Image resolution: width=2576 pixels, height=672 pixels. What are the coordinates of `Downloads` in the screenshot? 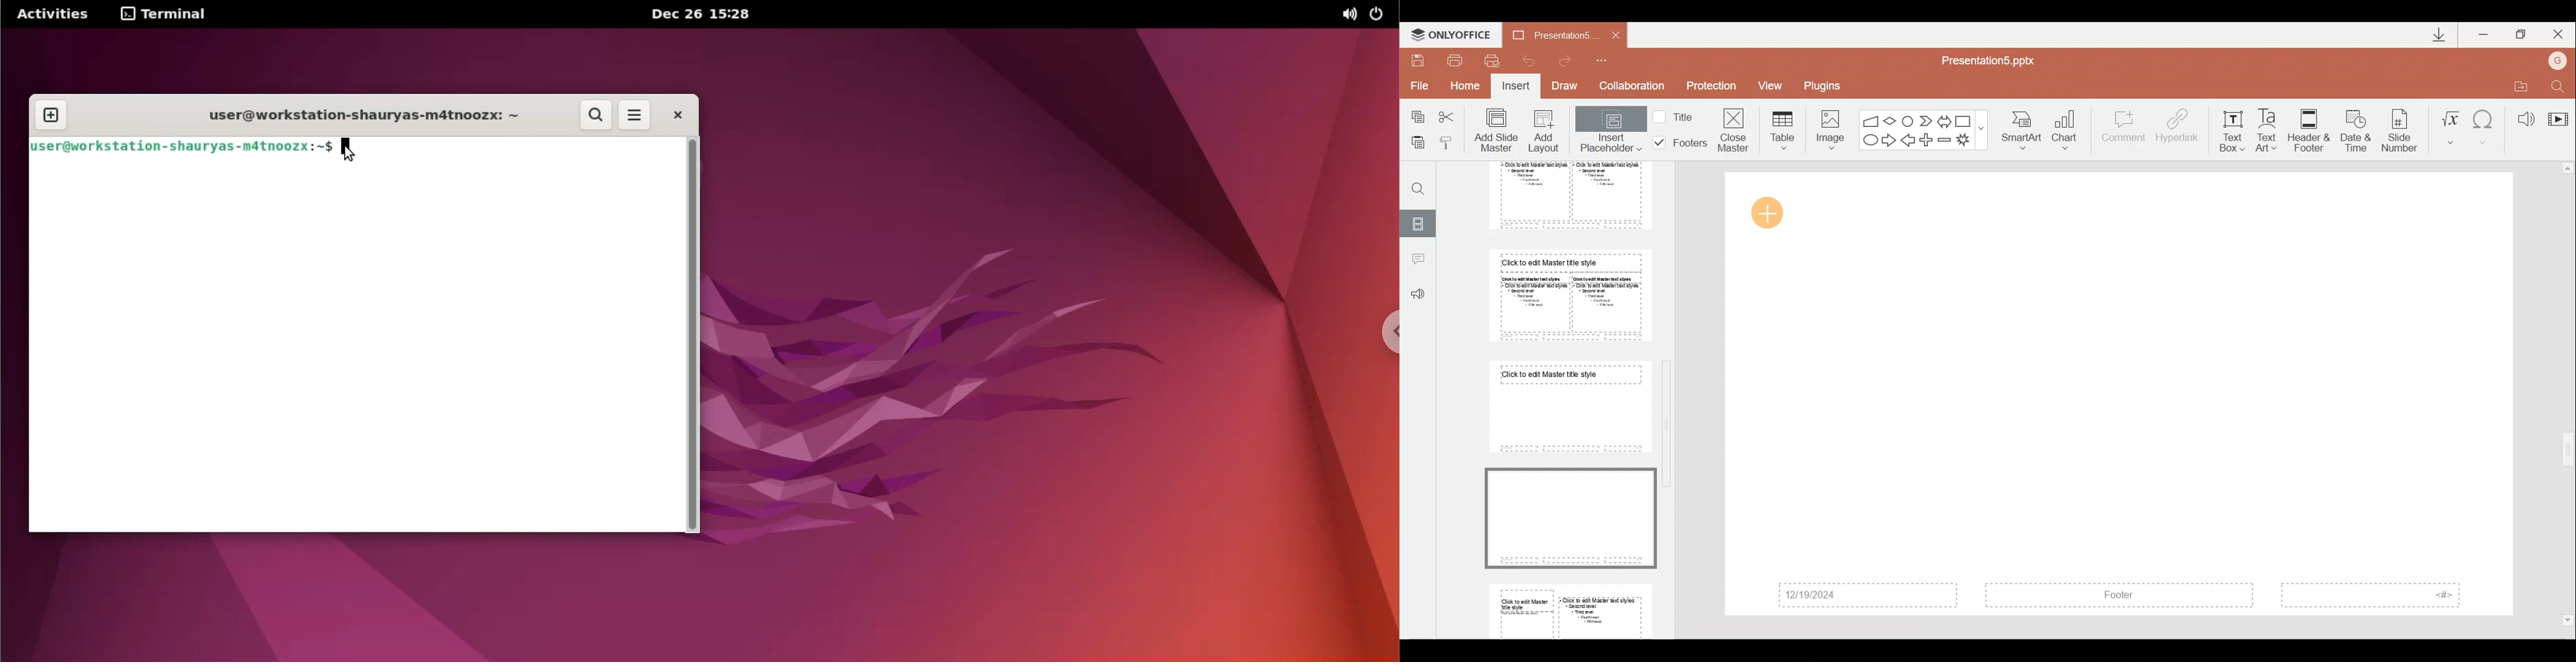 It's located at (2434, 34).